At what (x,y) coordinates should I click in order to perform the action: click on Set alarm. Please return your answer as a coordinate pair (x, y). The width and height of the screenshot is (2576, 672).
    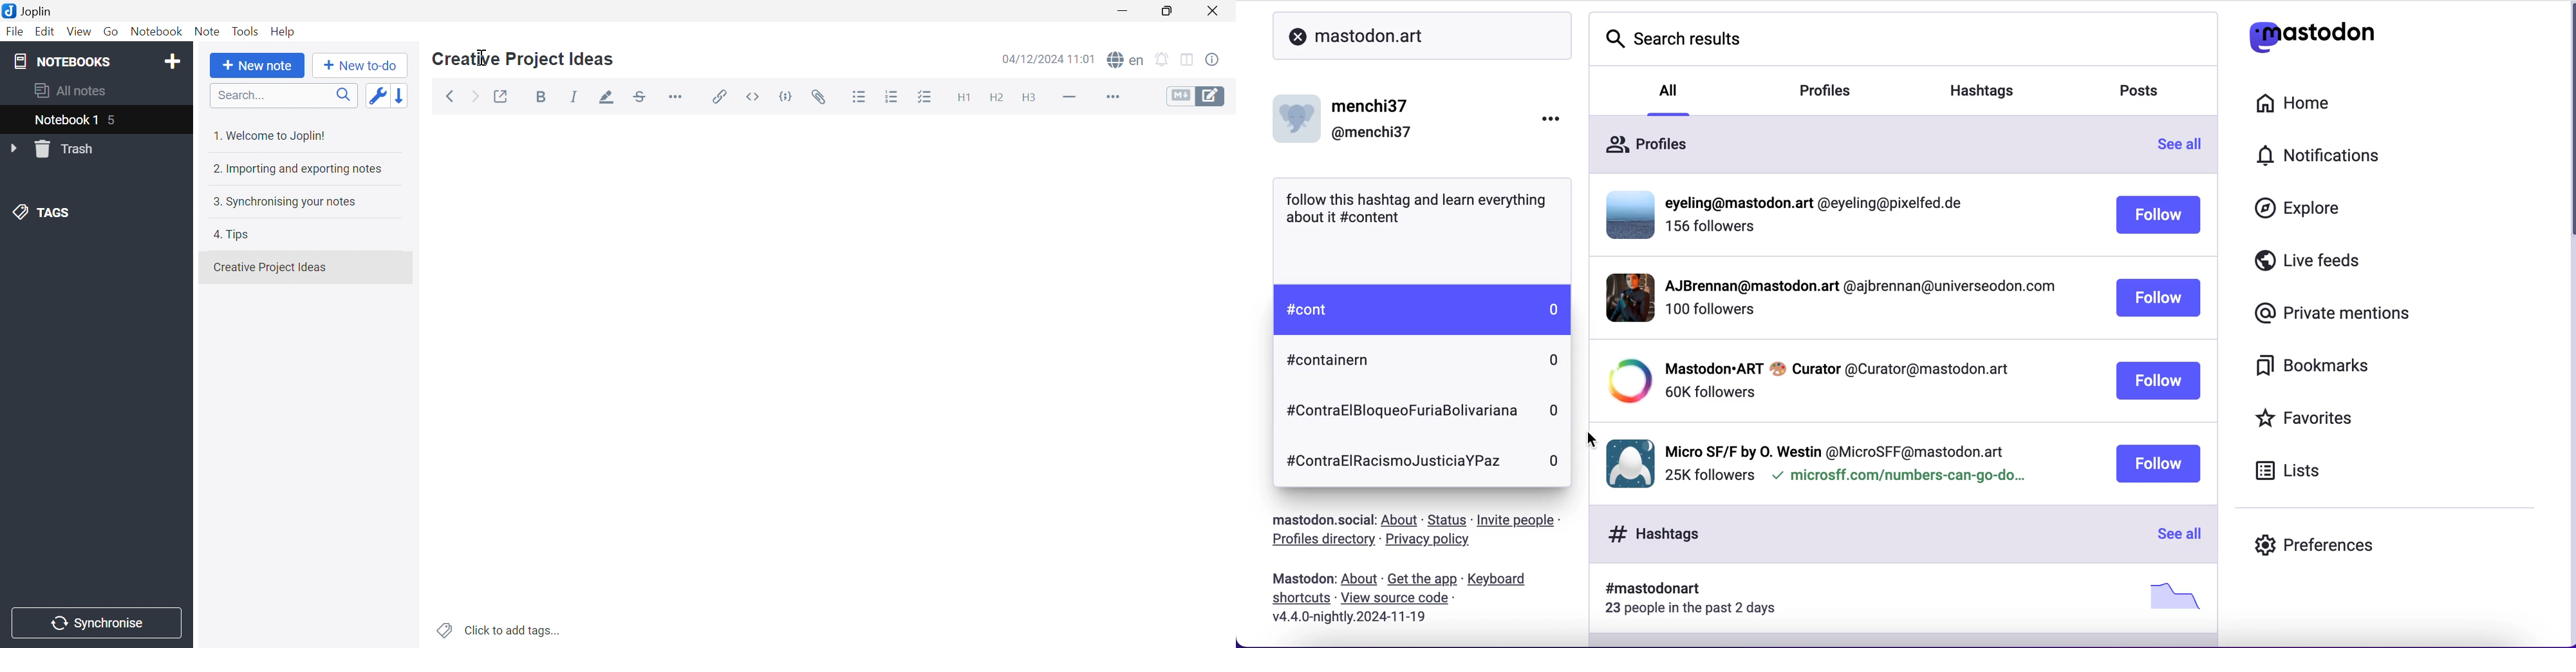
    Looking at the image, I should click on (1163, 59).